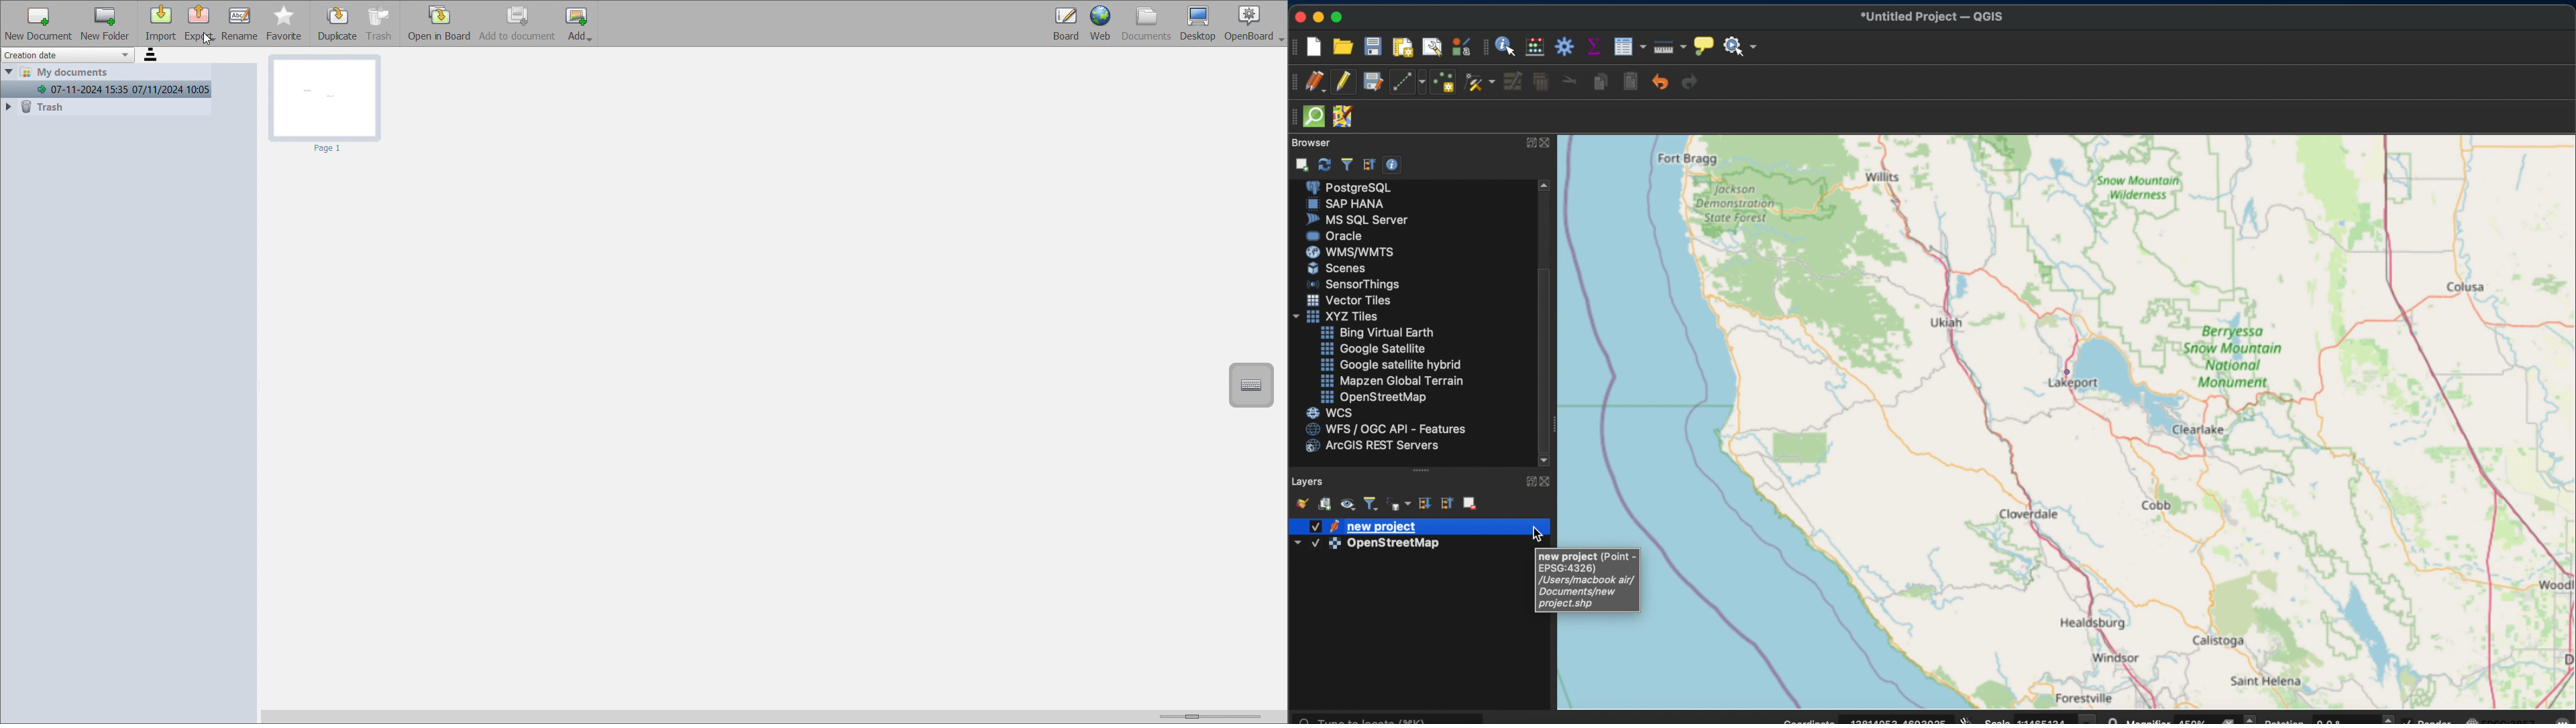  Describe the element at coordinates (1342, 117) in the screenshot. I see `JOSM remote` at that location.